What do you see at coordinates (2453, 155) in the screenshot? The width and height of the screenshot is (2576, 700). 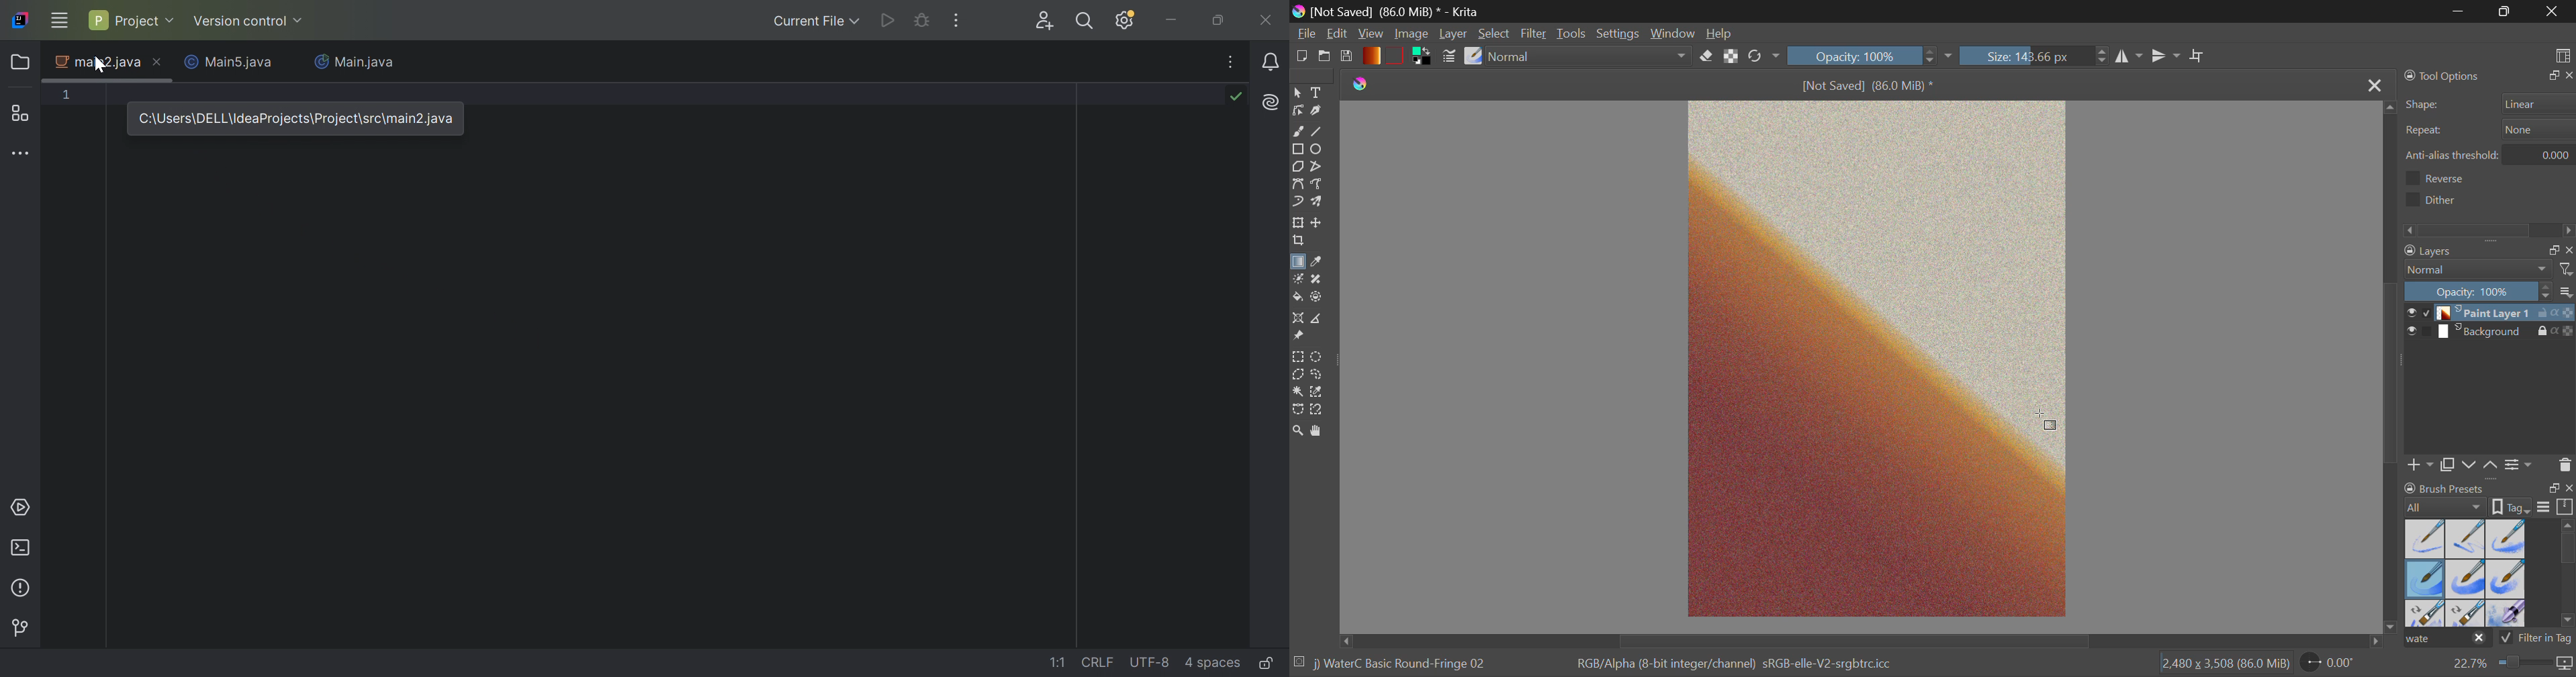 I see `Anti-alias threshhold:` at bounding box center [2453, 155].